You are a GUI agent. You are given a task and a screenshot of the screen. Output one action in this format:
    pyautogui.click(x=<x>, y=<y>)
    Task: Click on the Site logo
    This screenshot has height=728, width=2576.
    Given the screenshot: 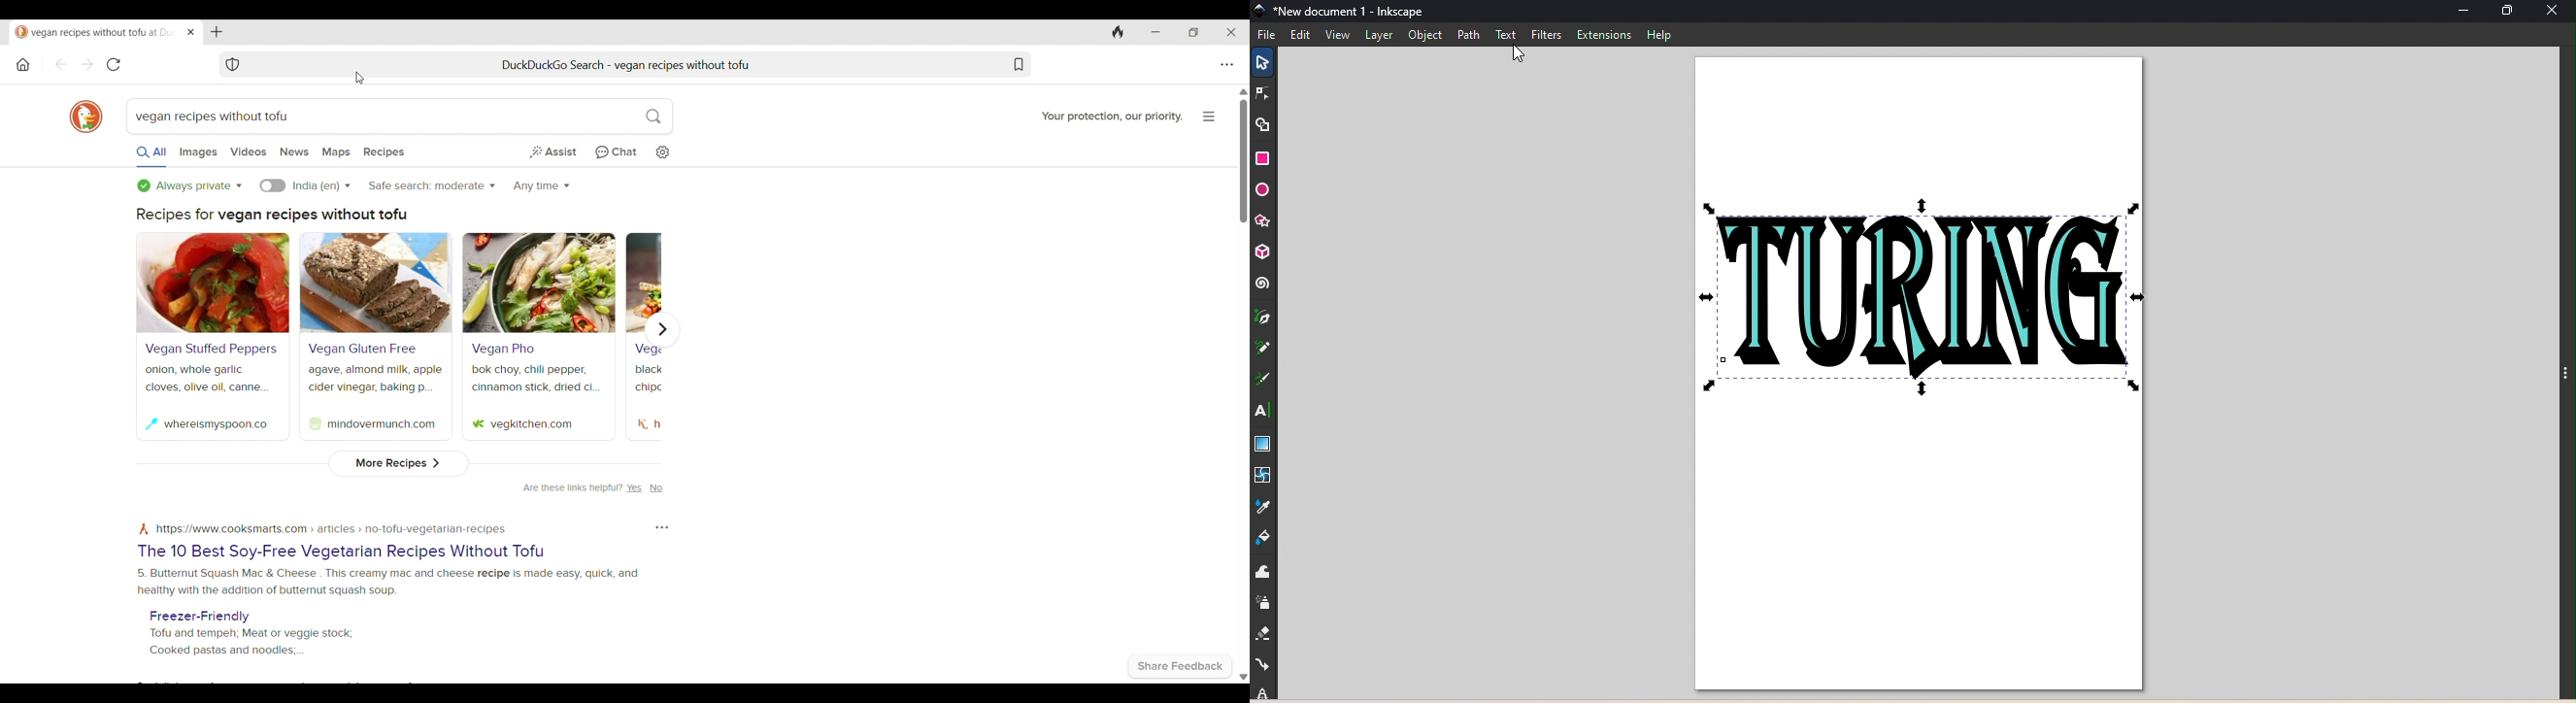 What is the action you would take?
    pyautogui.click(x=643, y=424)
    